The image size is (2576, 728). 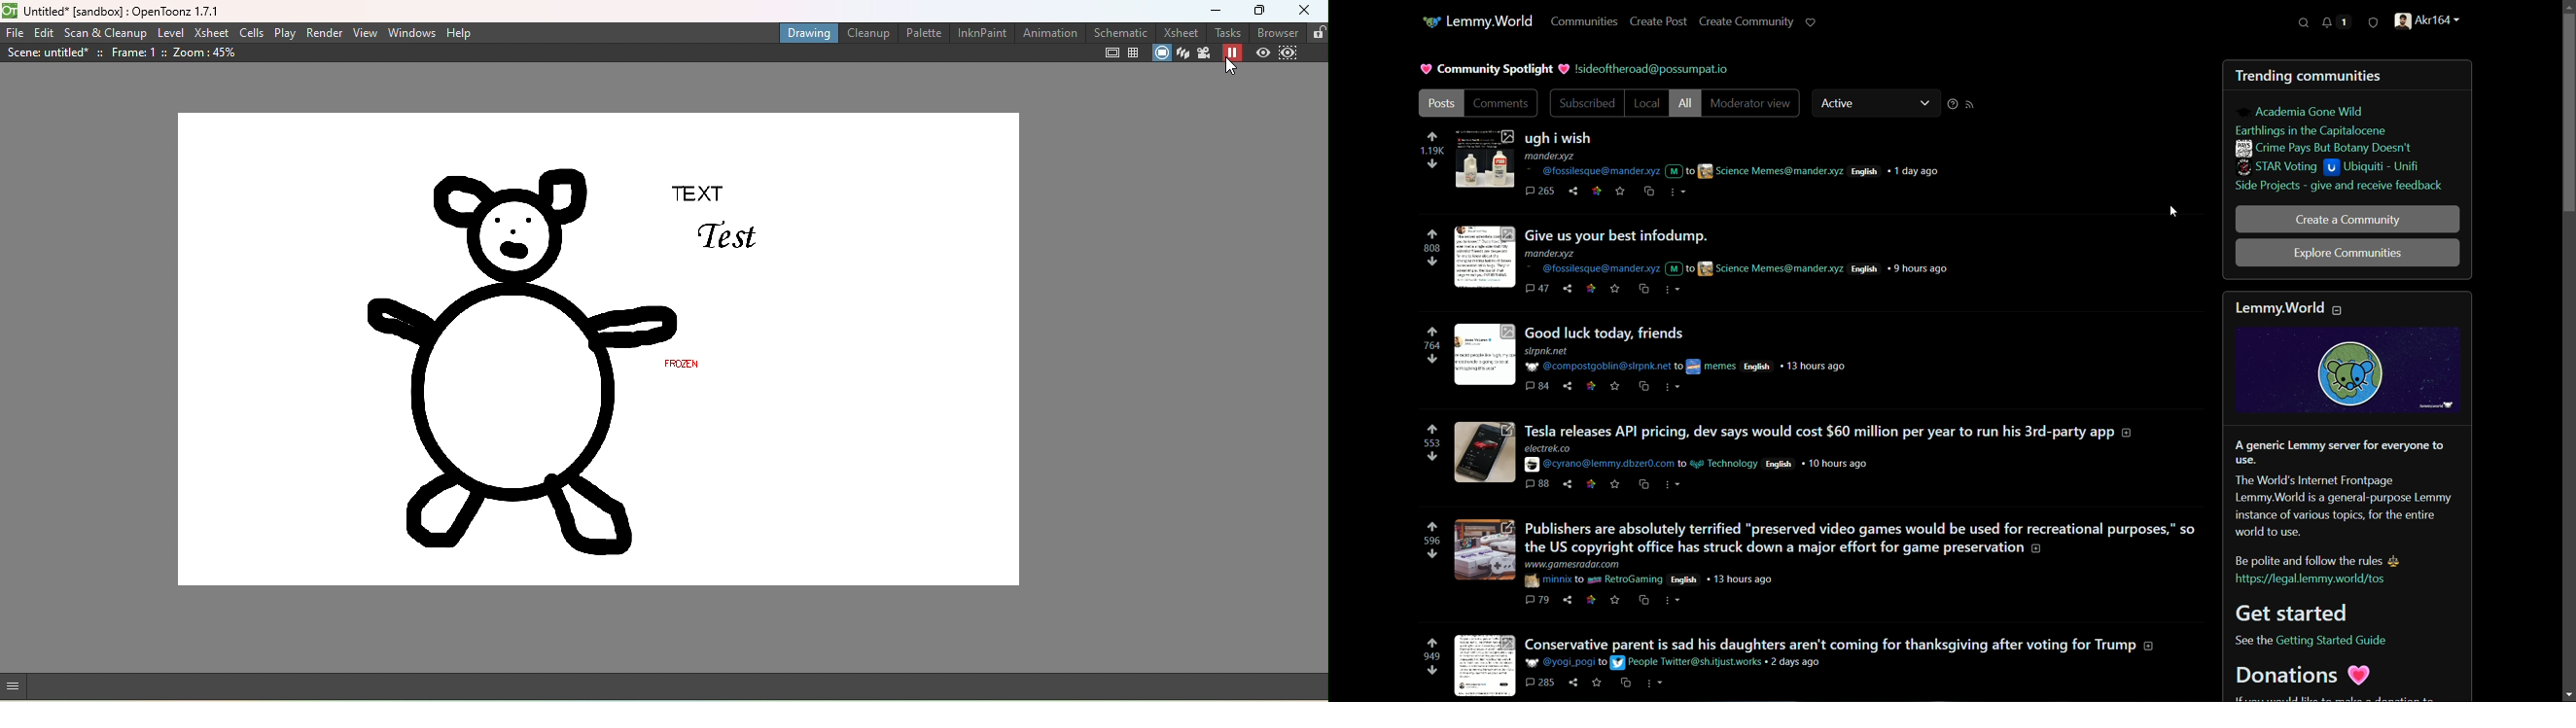 What do you see at coordinates (1589, 485) in the screenshot?
I see `link` at bounding box center [1589, 485].